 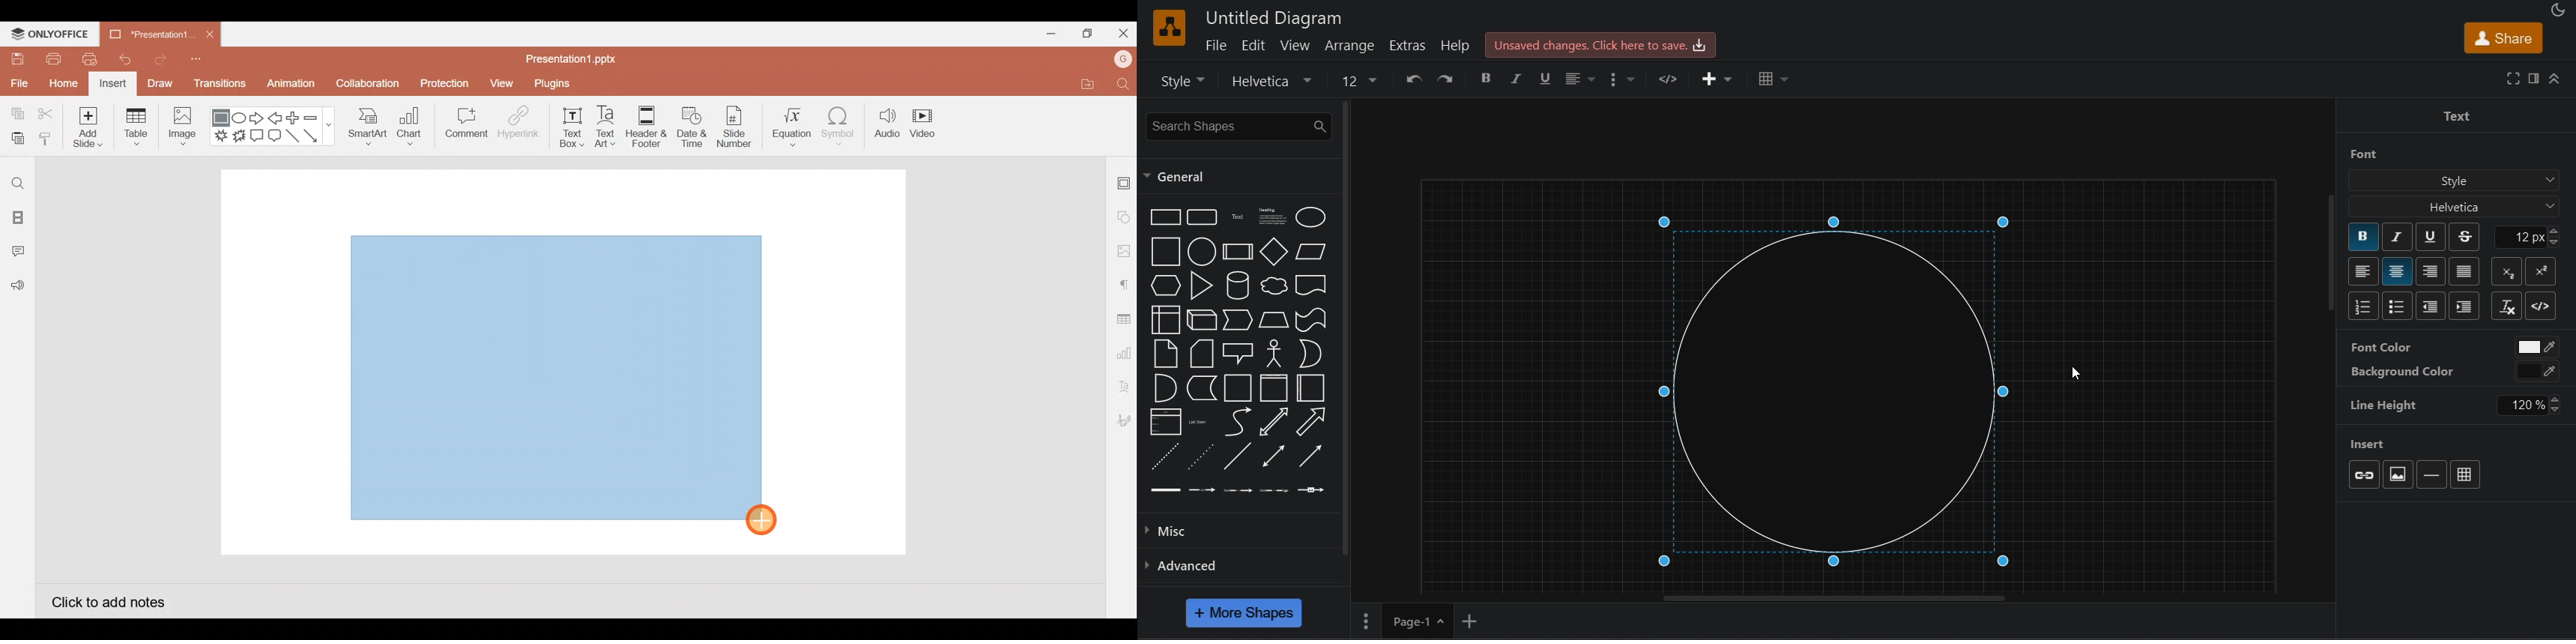 I want to click on bidirectional connector, so click(x=1275, y=458).